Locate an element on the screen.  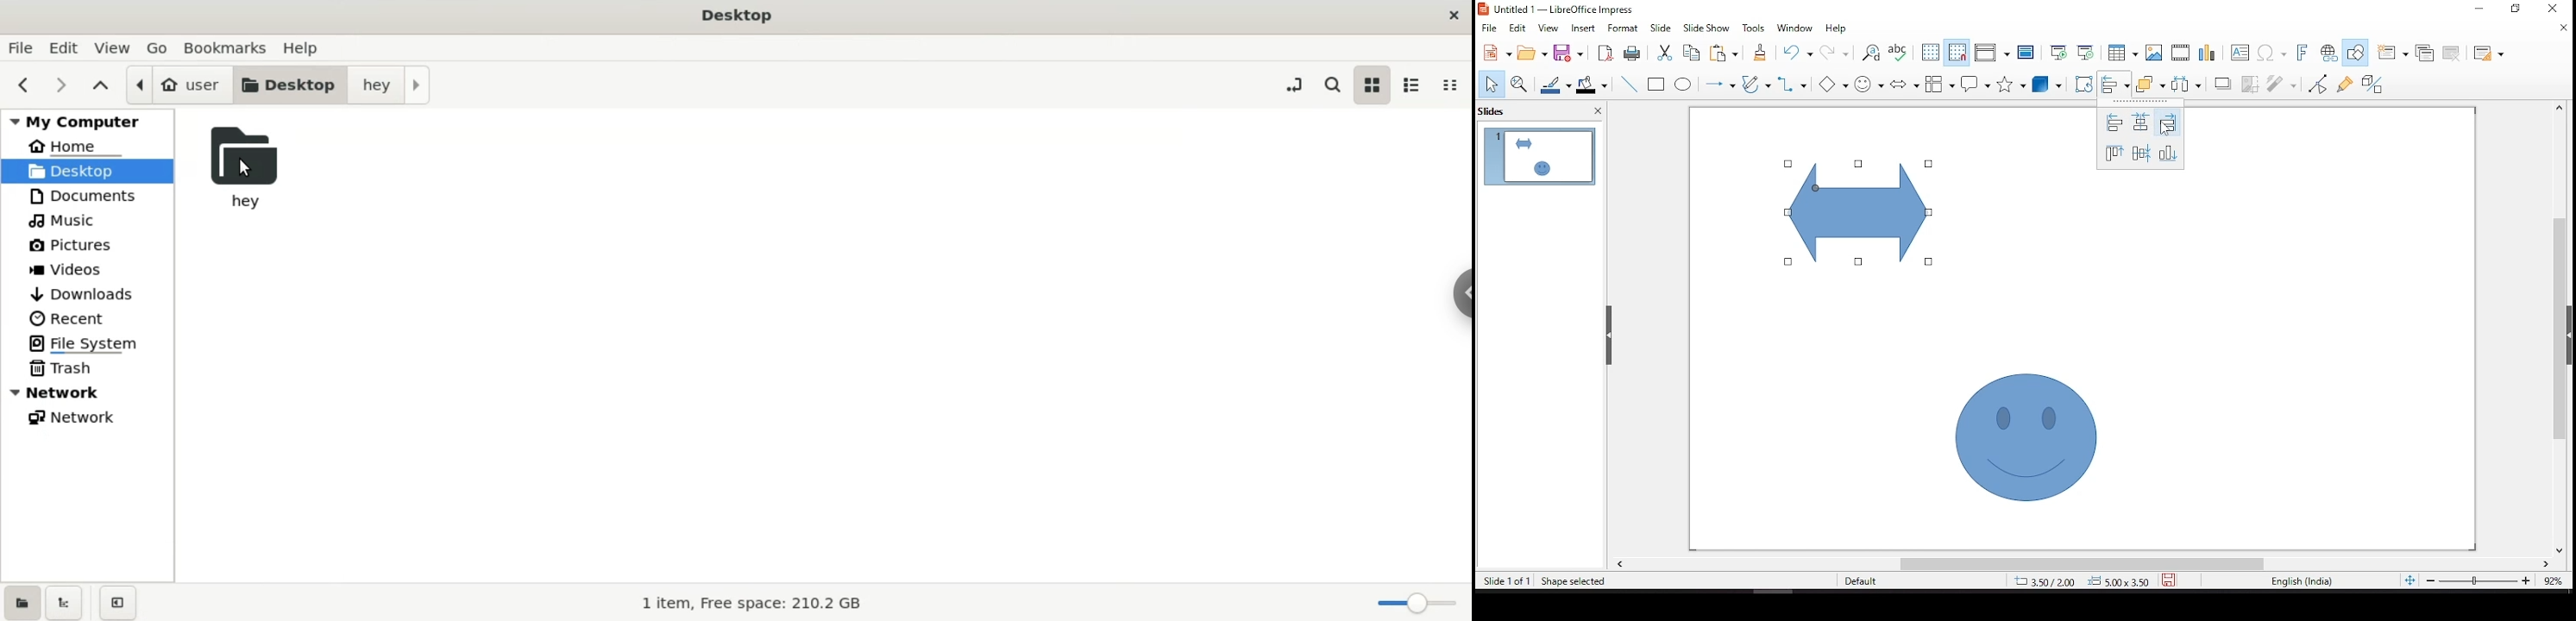
line is located at coordinates (1629, 85).